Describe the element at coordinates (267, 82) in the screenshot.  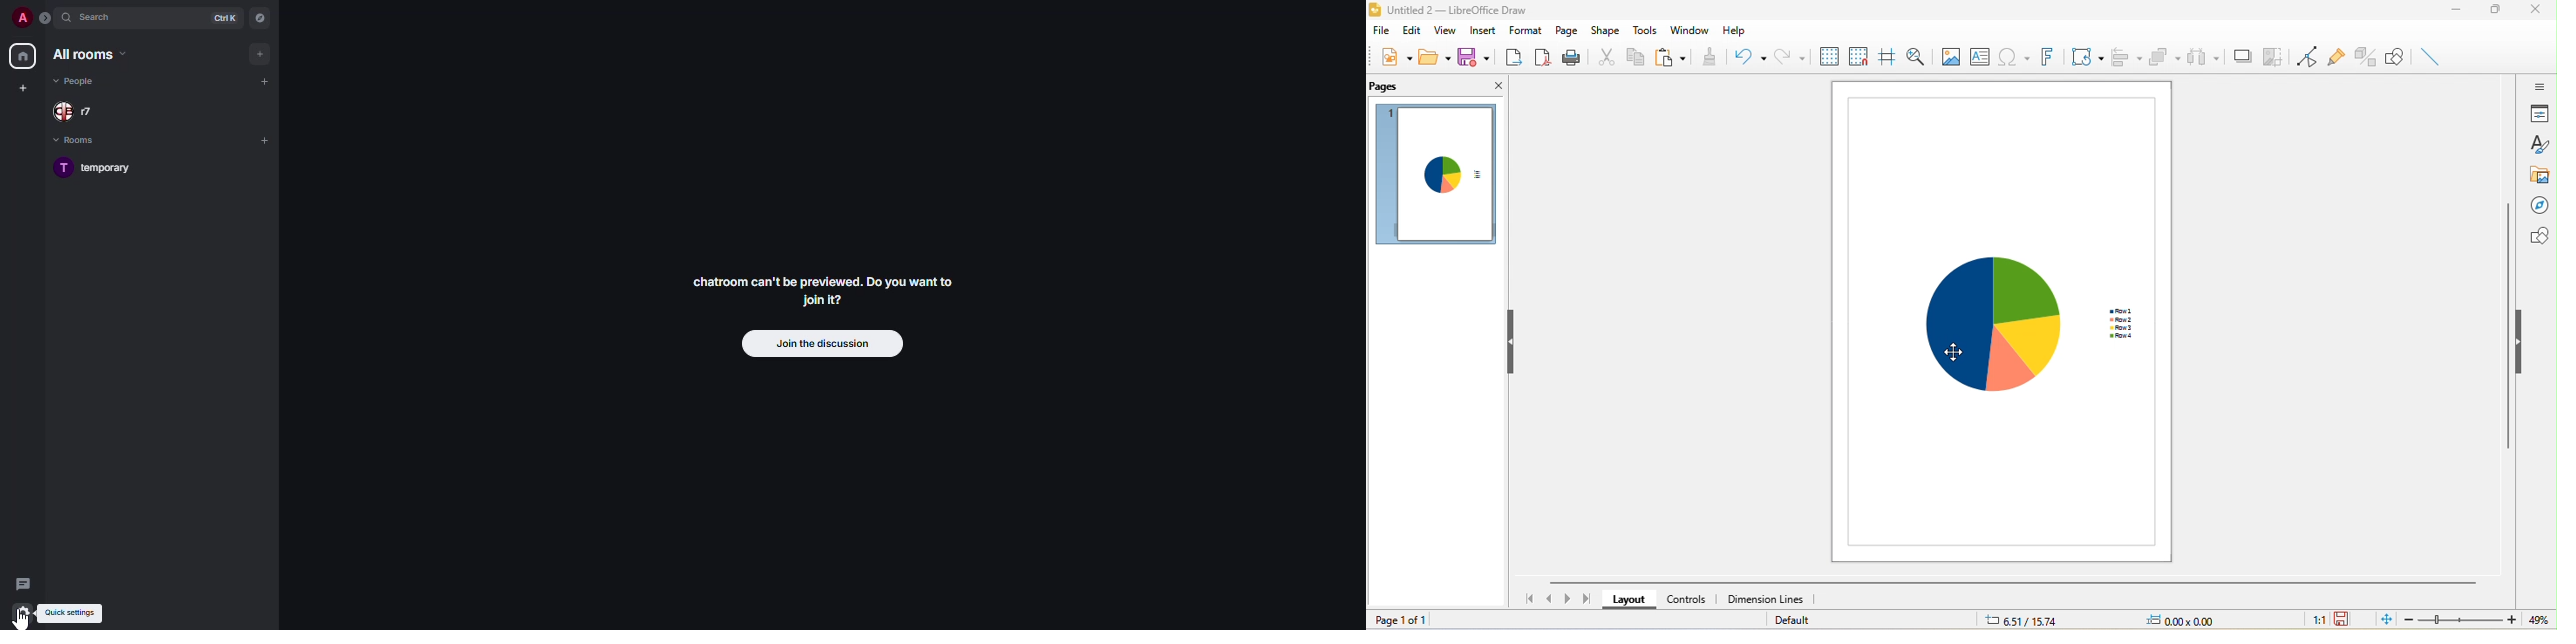
I see `add` at that location.